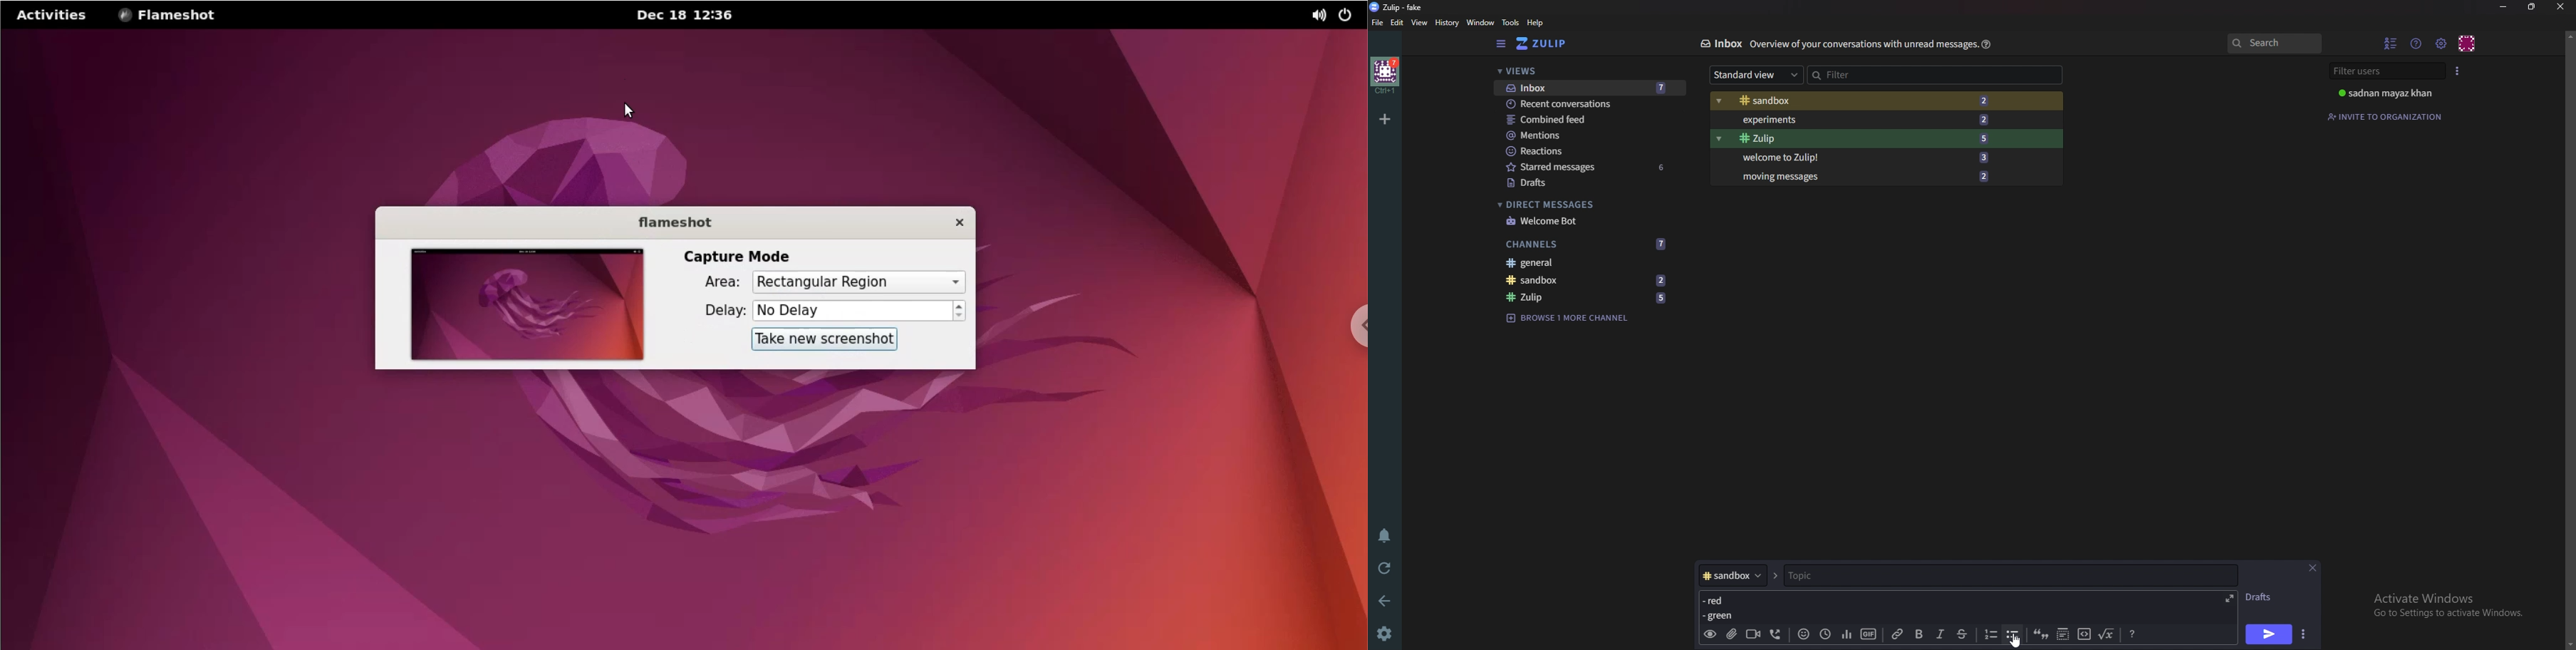  I want to click on quote, so click(2040, 633).